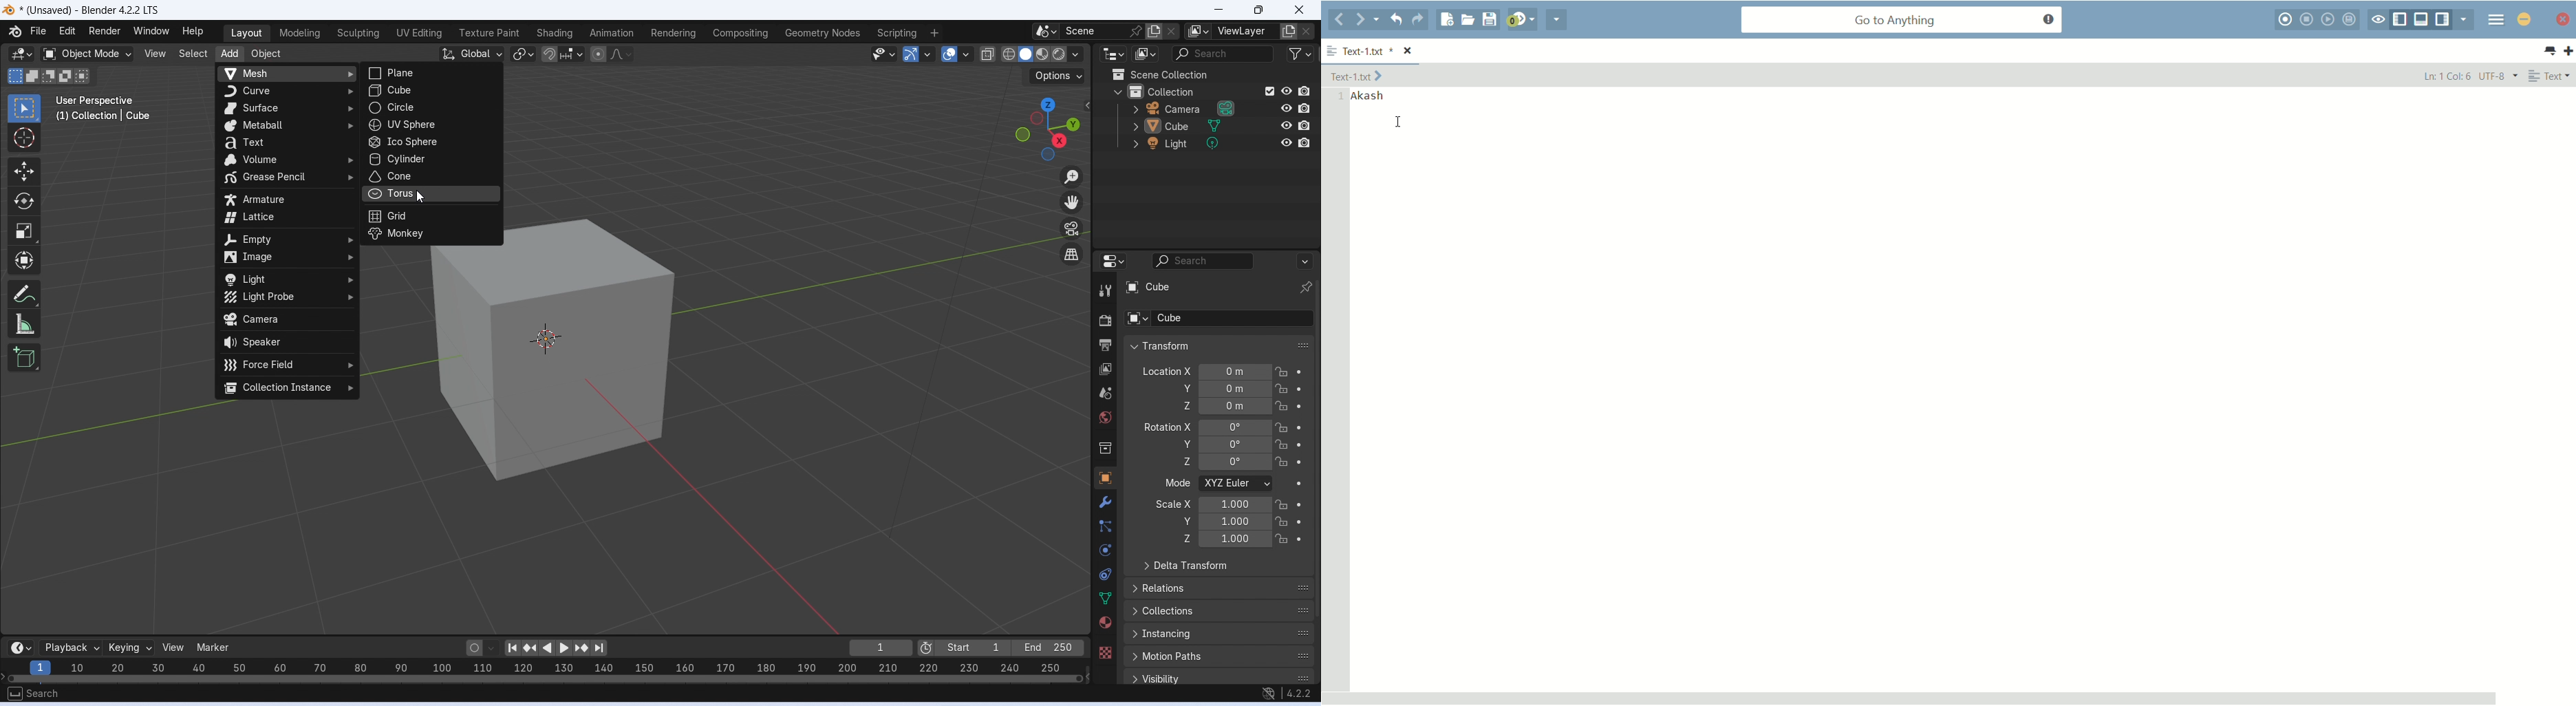  Describe the element at coordinates (1134, 31) in the screenshot. I see `pin` at that location.